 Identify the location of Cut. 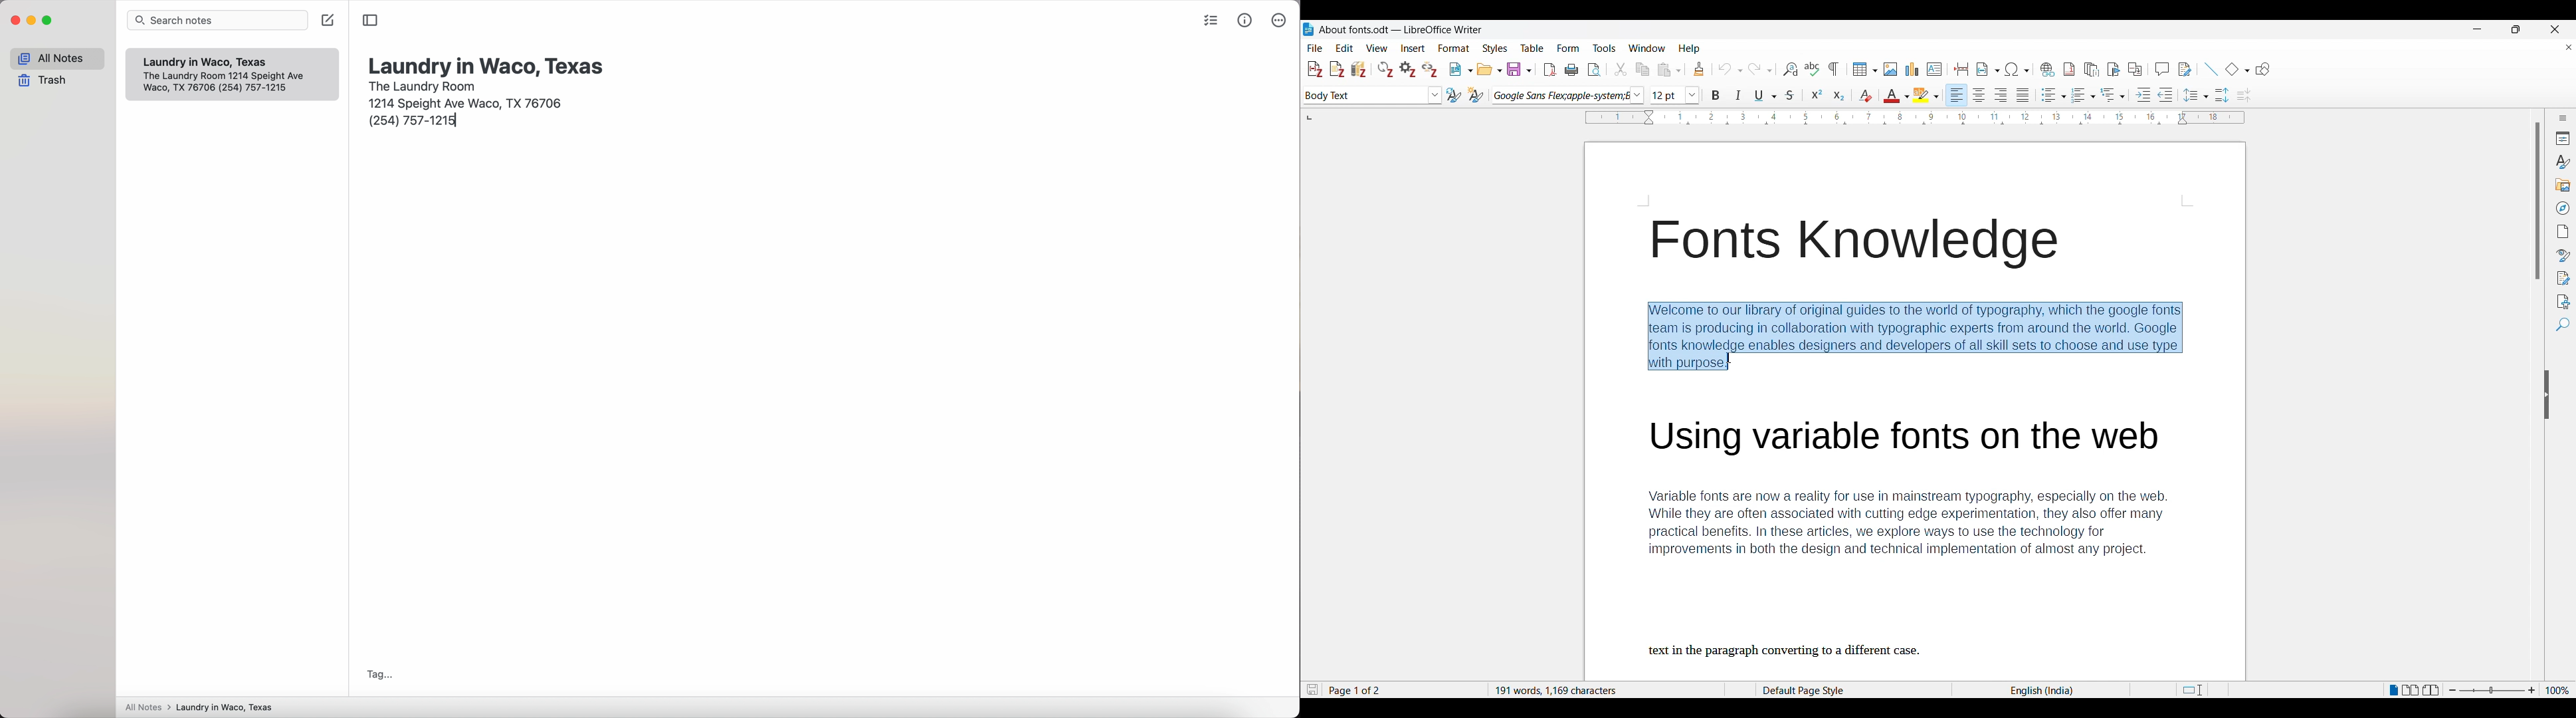
(1621, 69).